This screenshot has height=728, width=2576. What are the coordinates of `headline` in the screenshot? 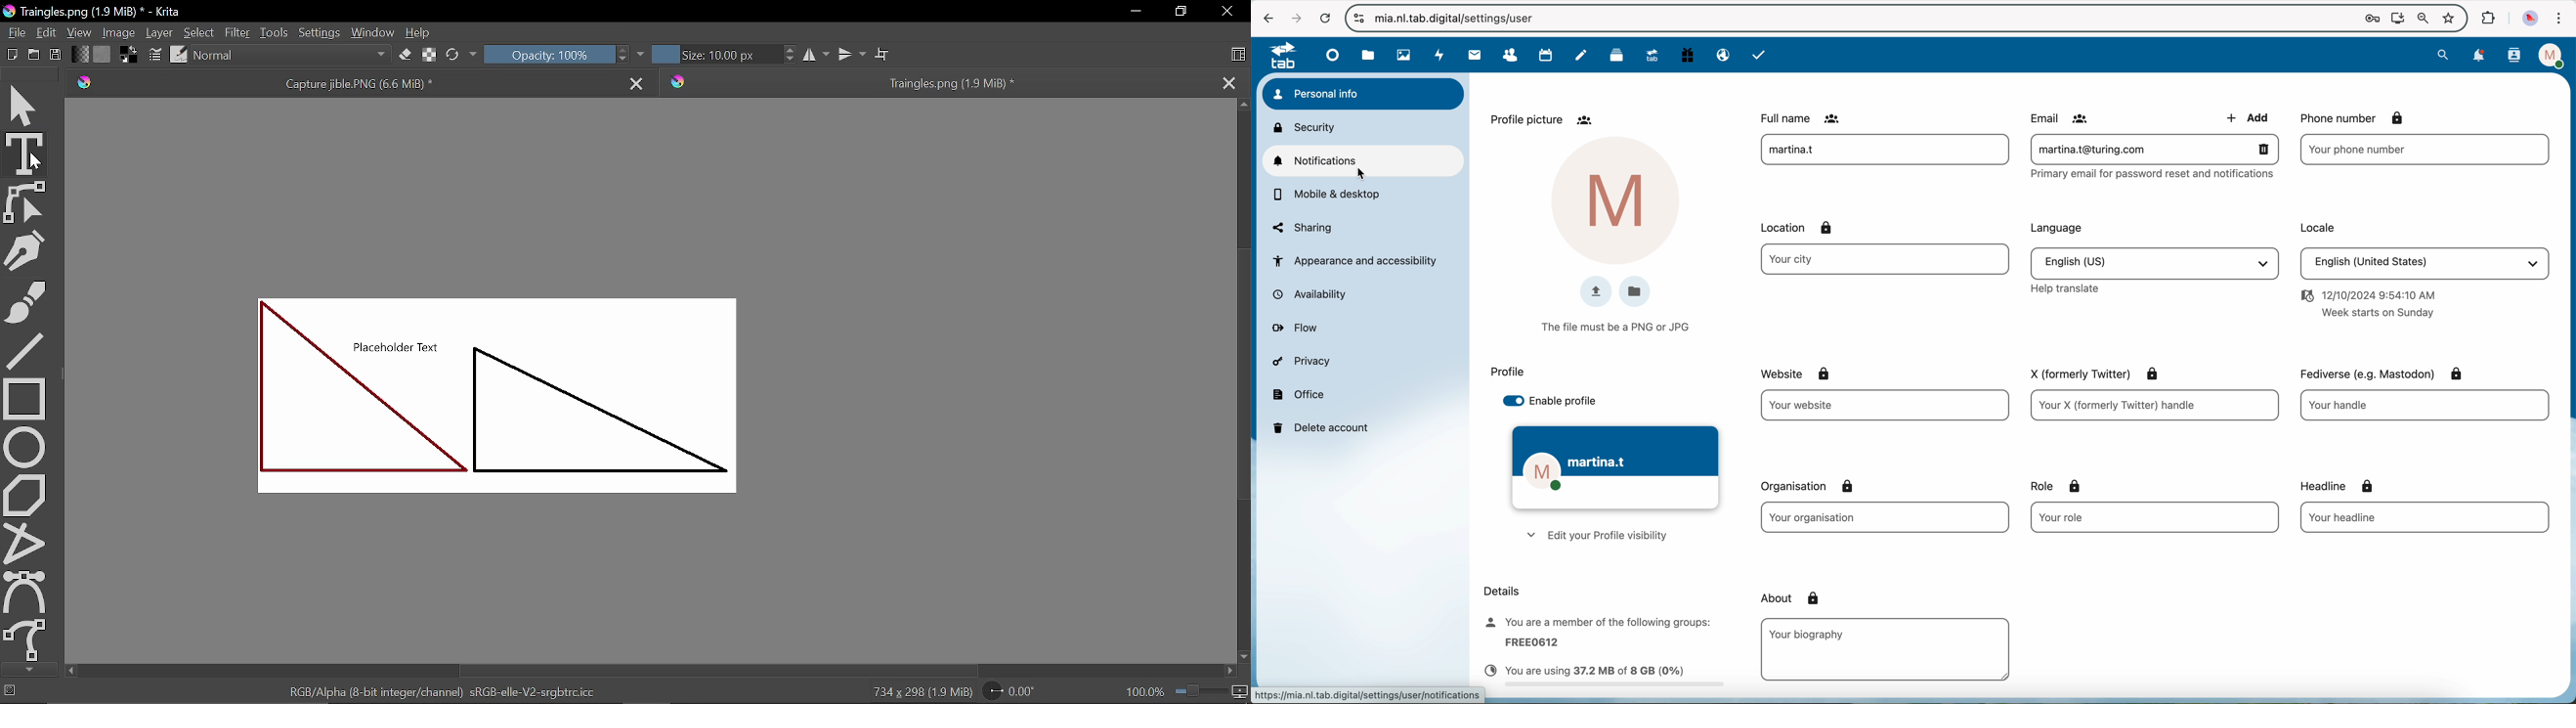 It's located at (2337, 488).